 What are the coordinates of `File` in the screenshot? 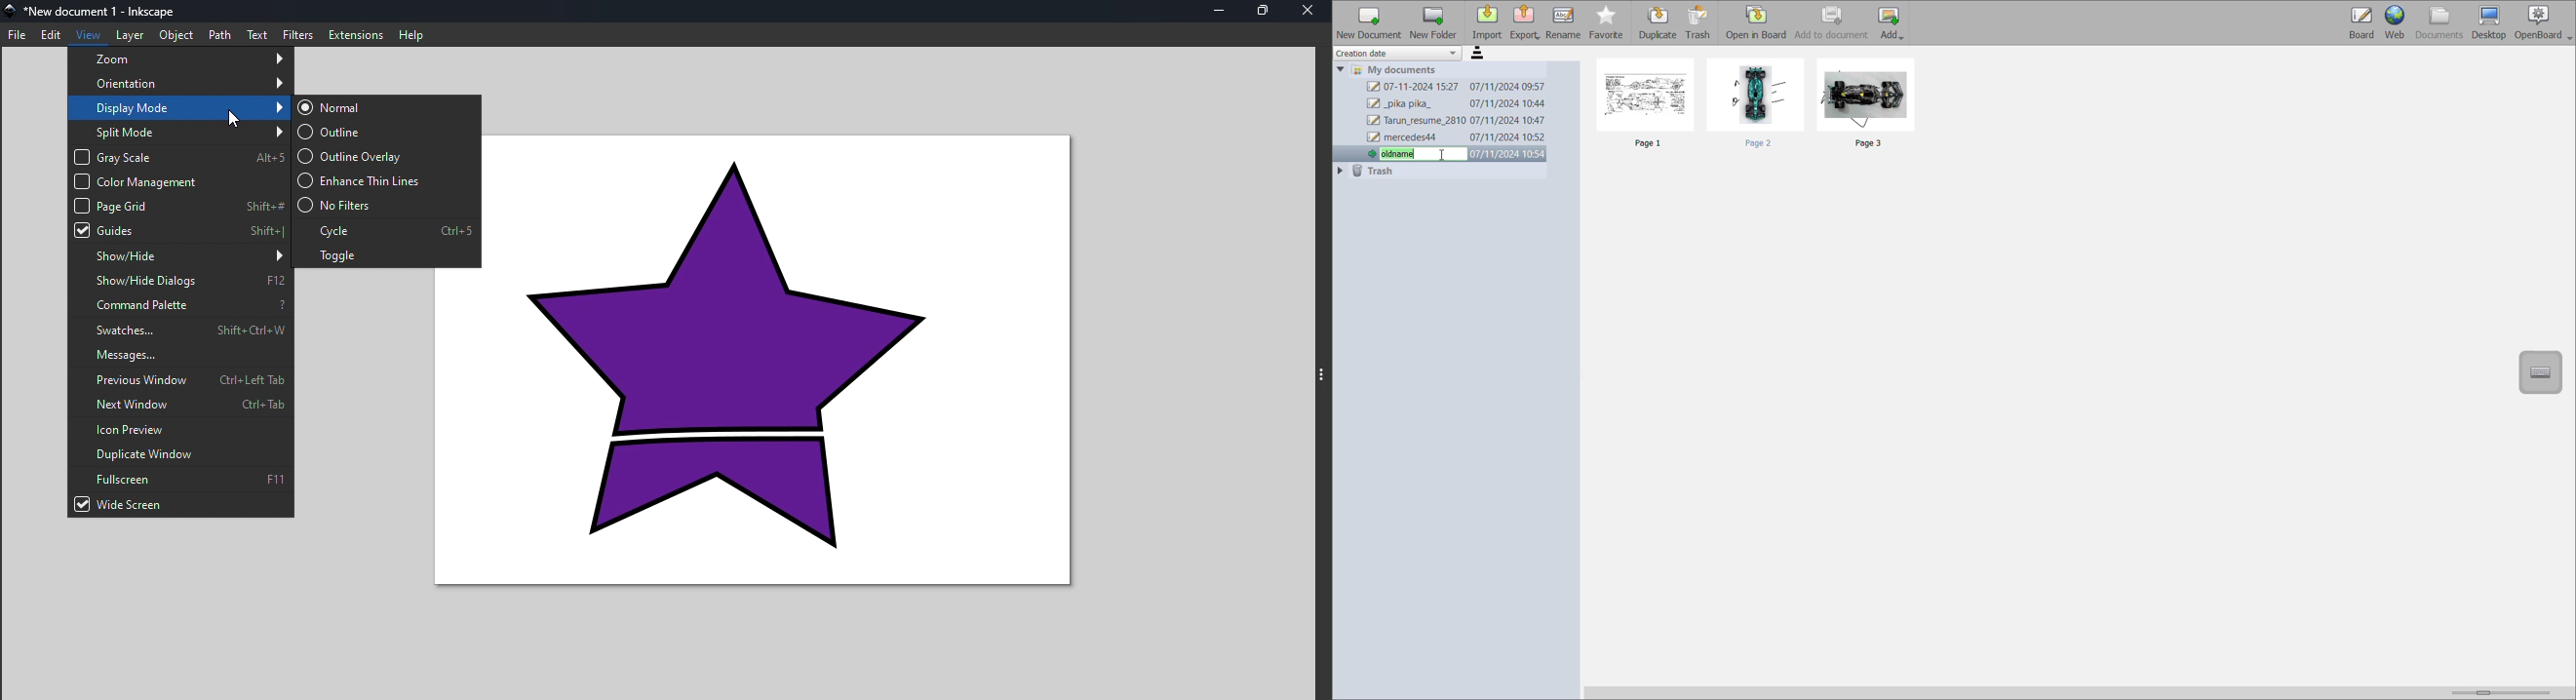 It's located at (18, 37).